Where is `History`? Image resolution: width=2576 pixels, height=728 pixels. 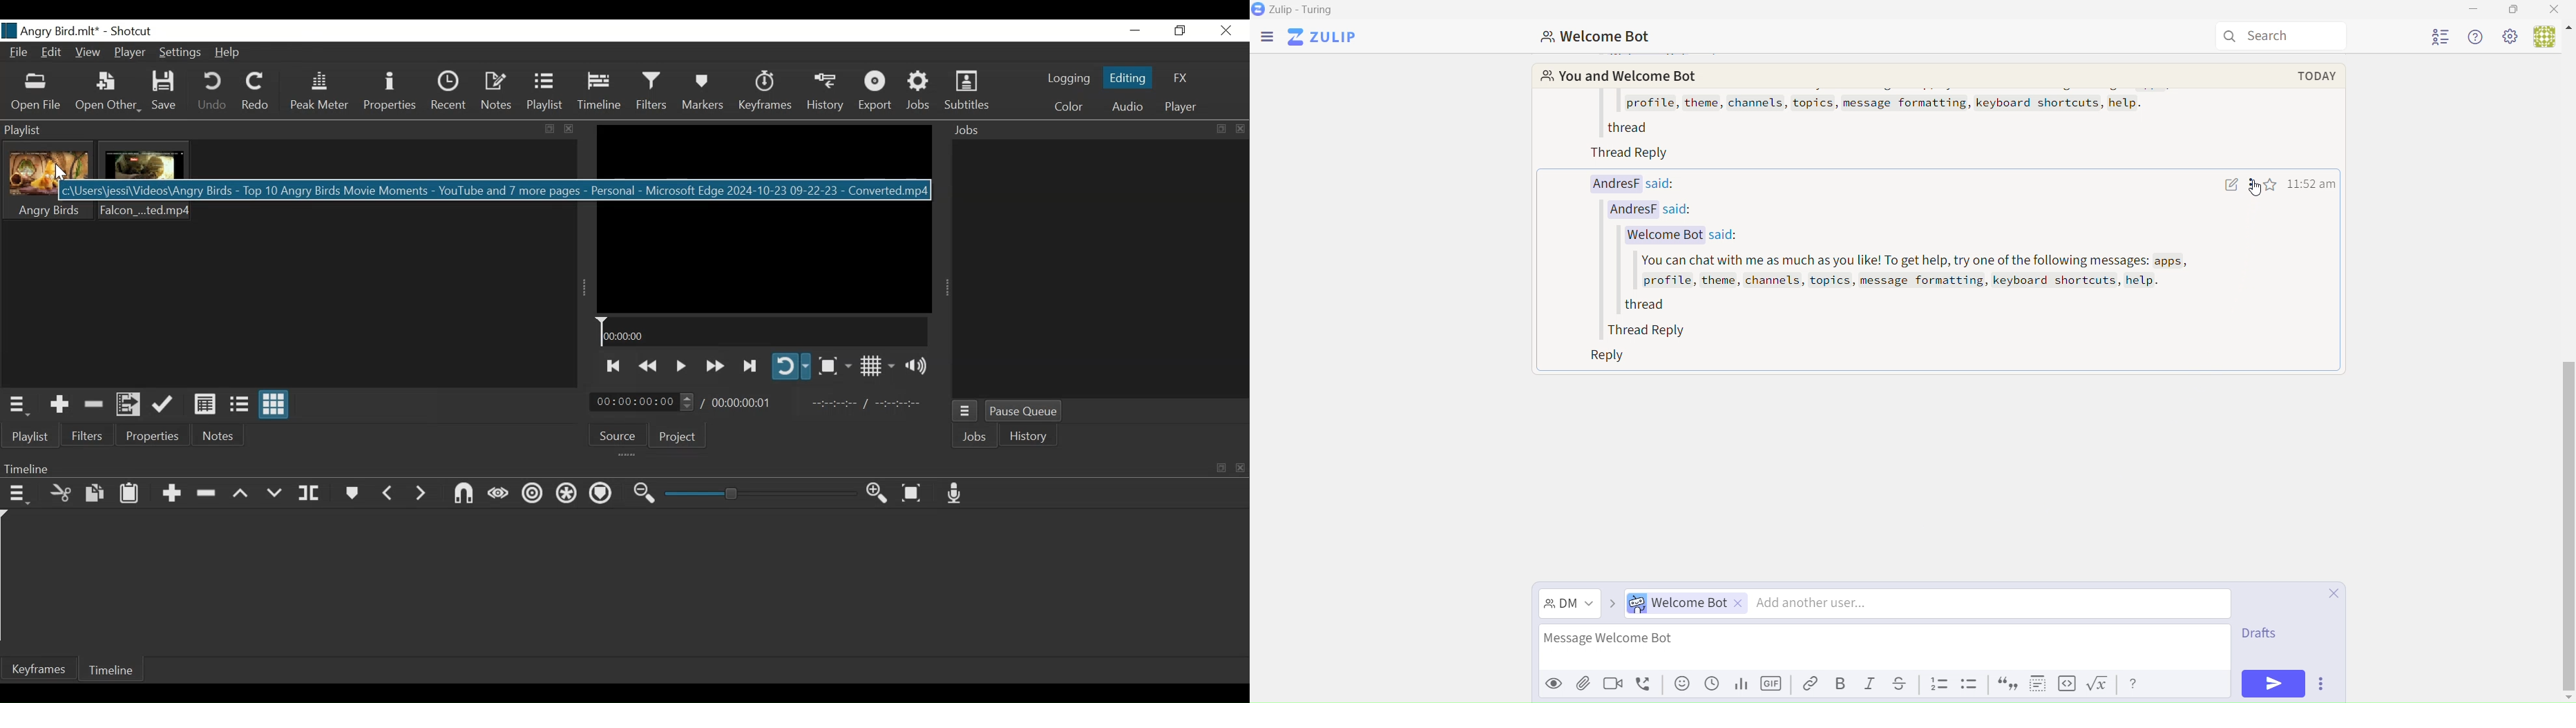
History is located at coordinates (1032, 437).